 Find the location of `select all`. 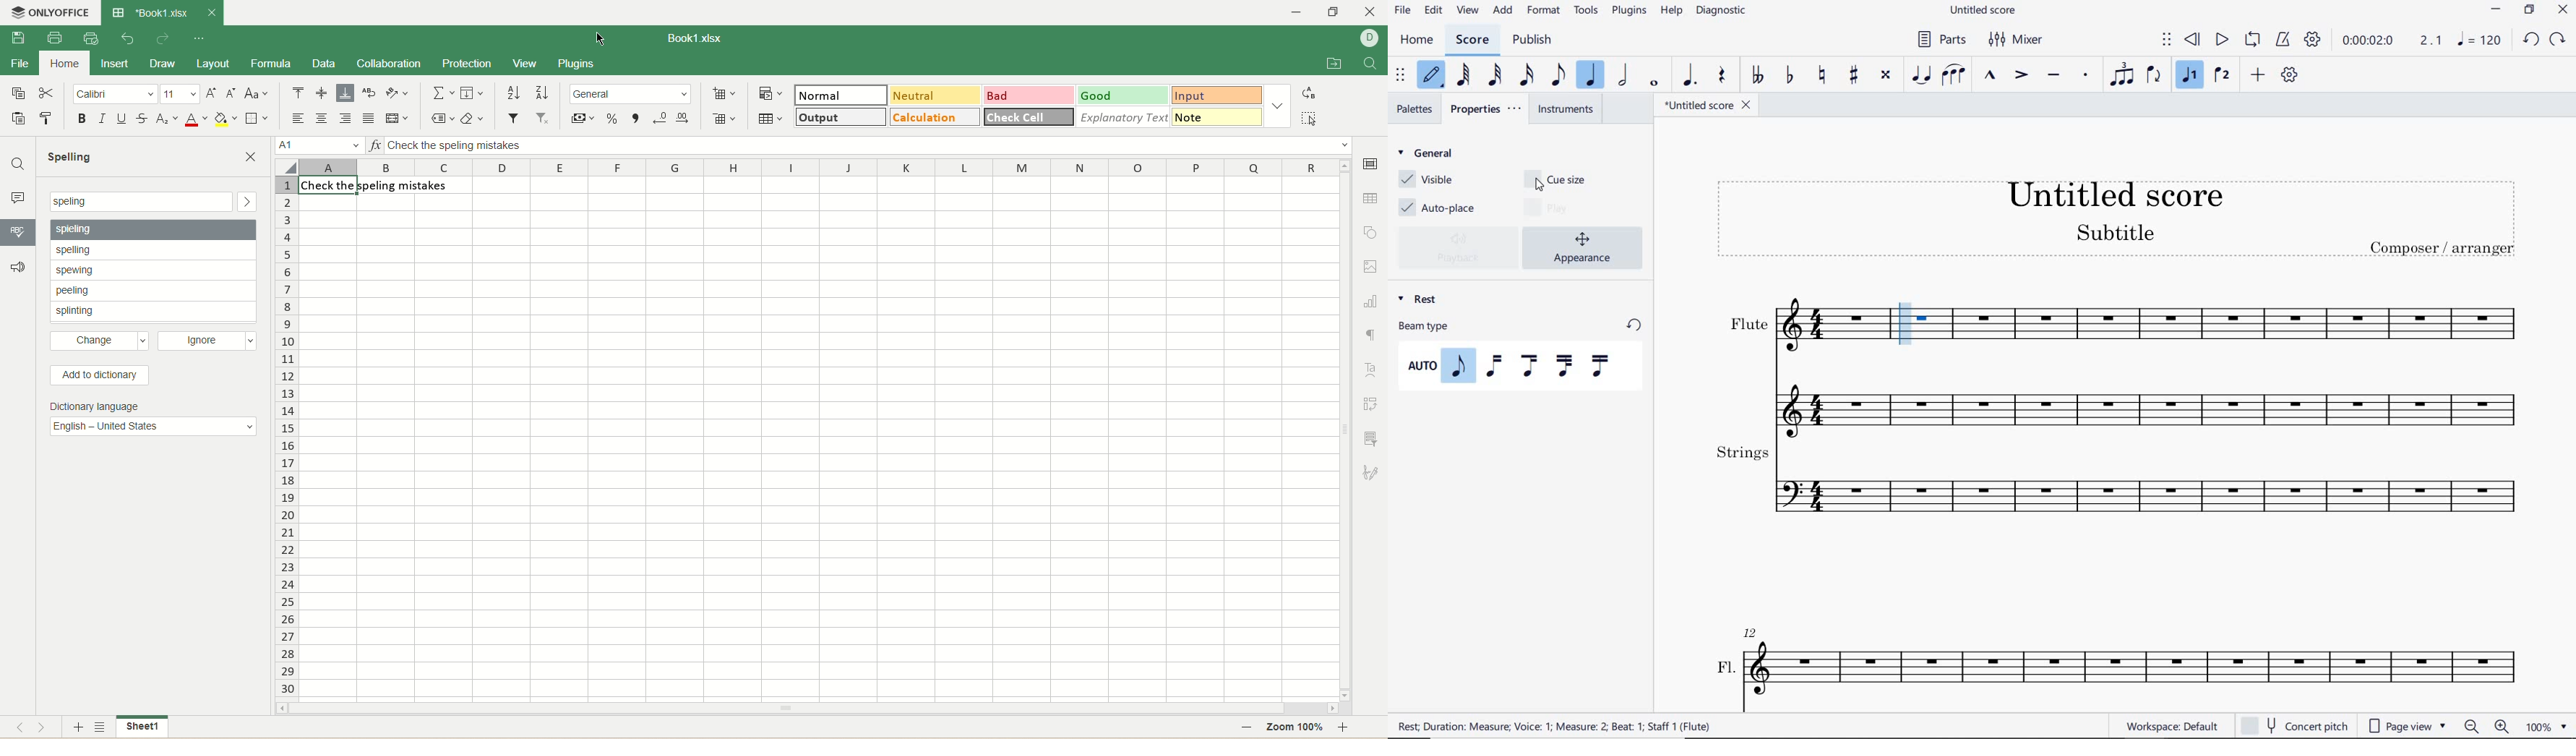

select all is located at coordinates (1310, 117).